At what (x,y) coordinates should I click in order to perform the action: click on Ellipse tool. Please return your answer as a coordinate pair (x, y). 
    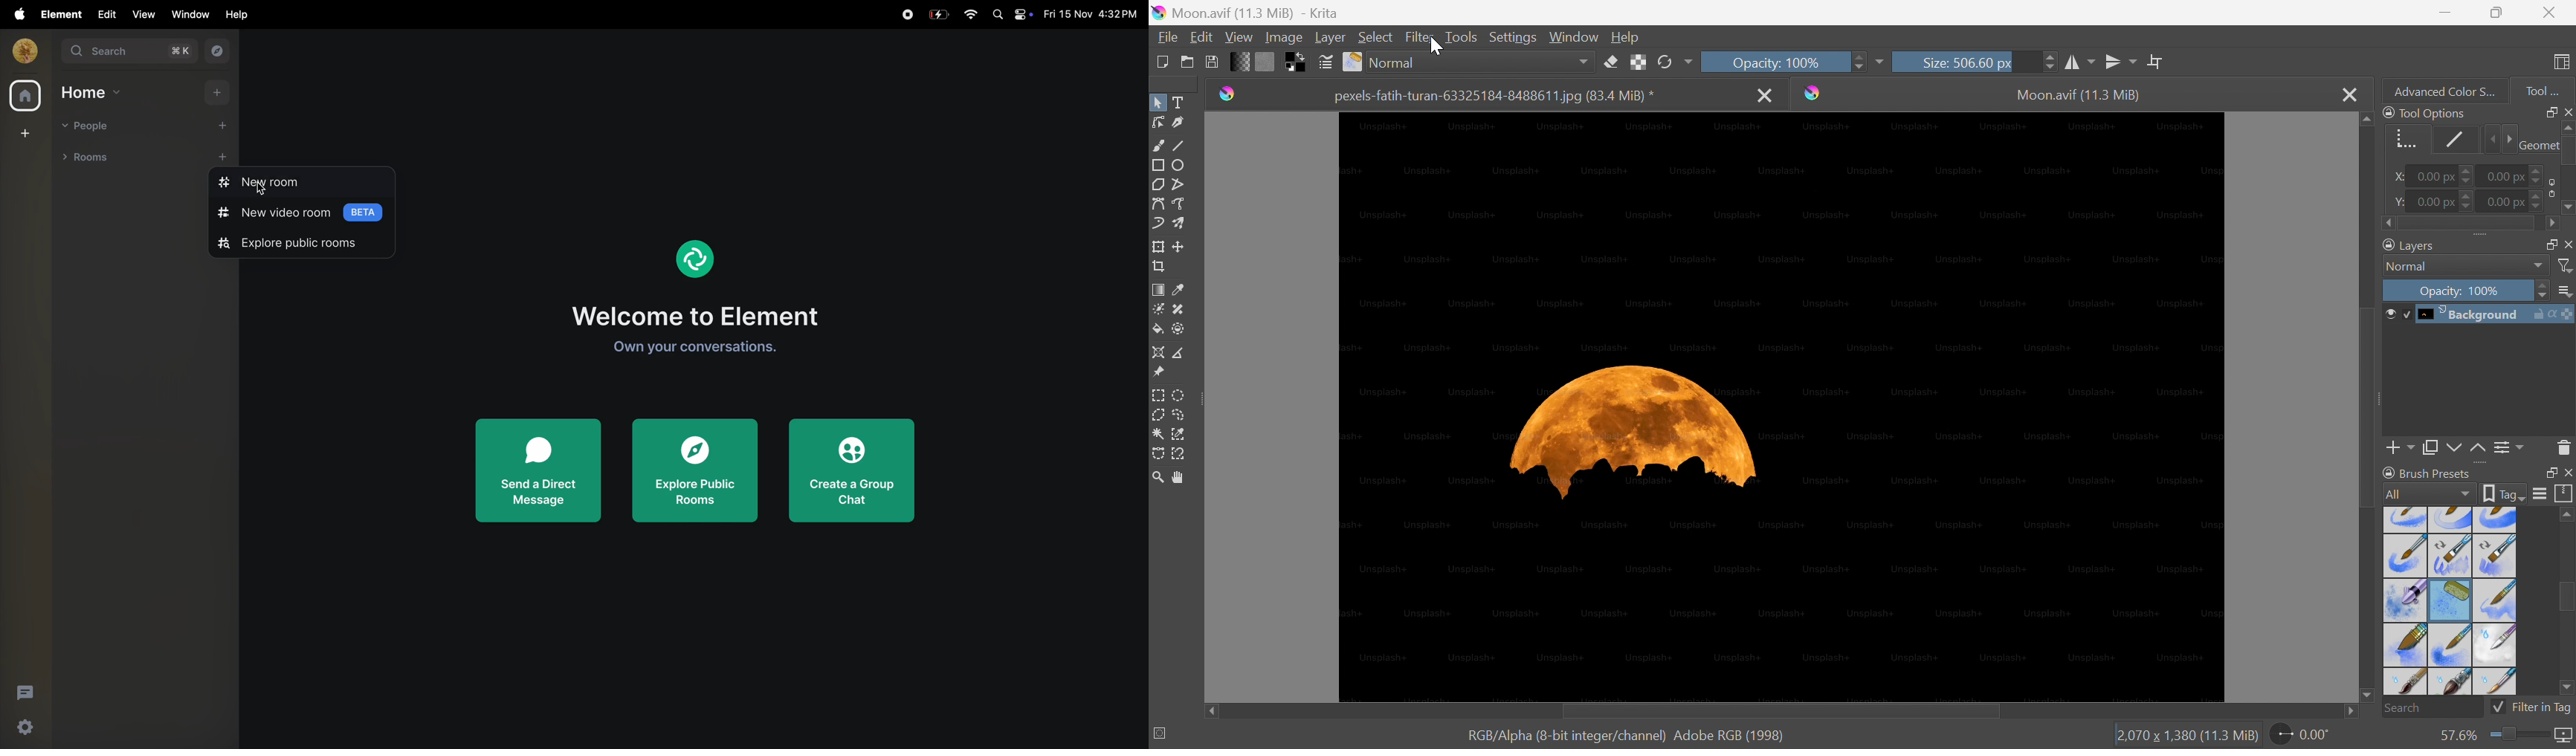
    Looking at the image, I should click on (1179, 166).